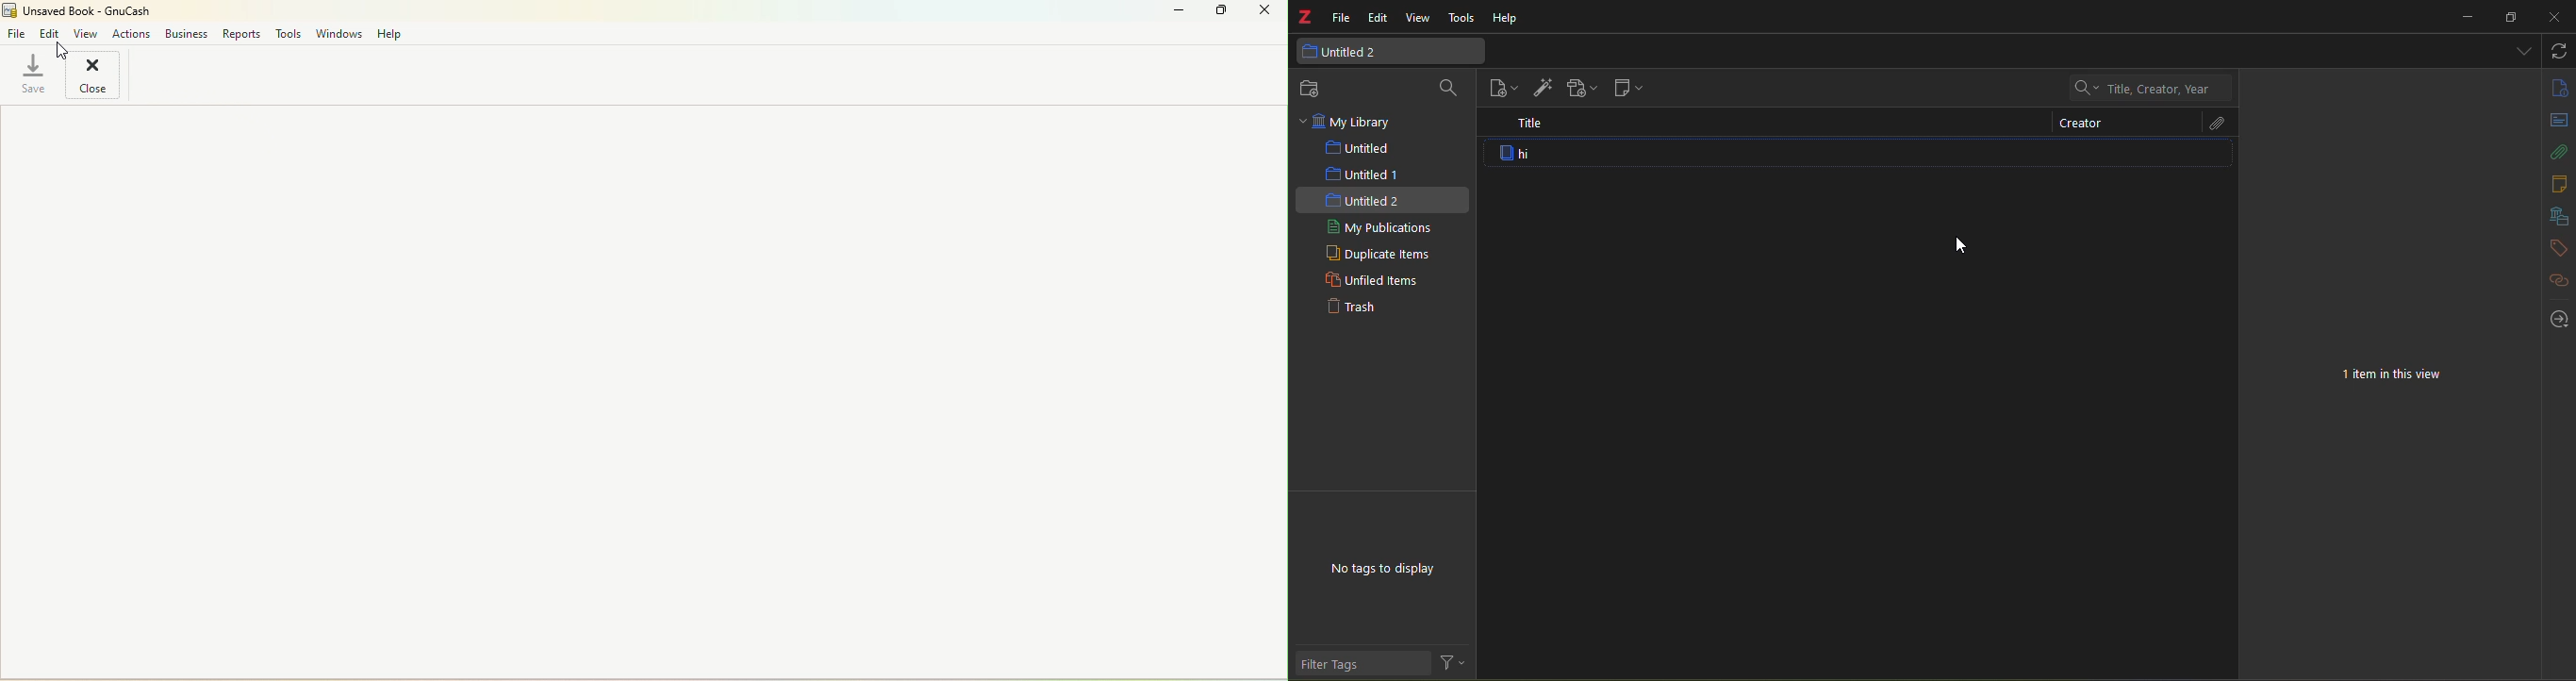 This screenshot has height=700, width=2576. I want to click on add item, so click(1541, 88).